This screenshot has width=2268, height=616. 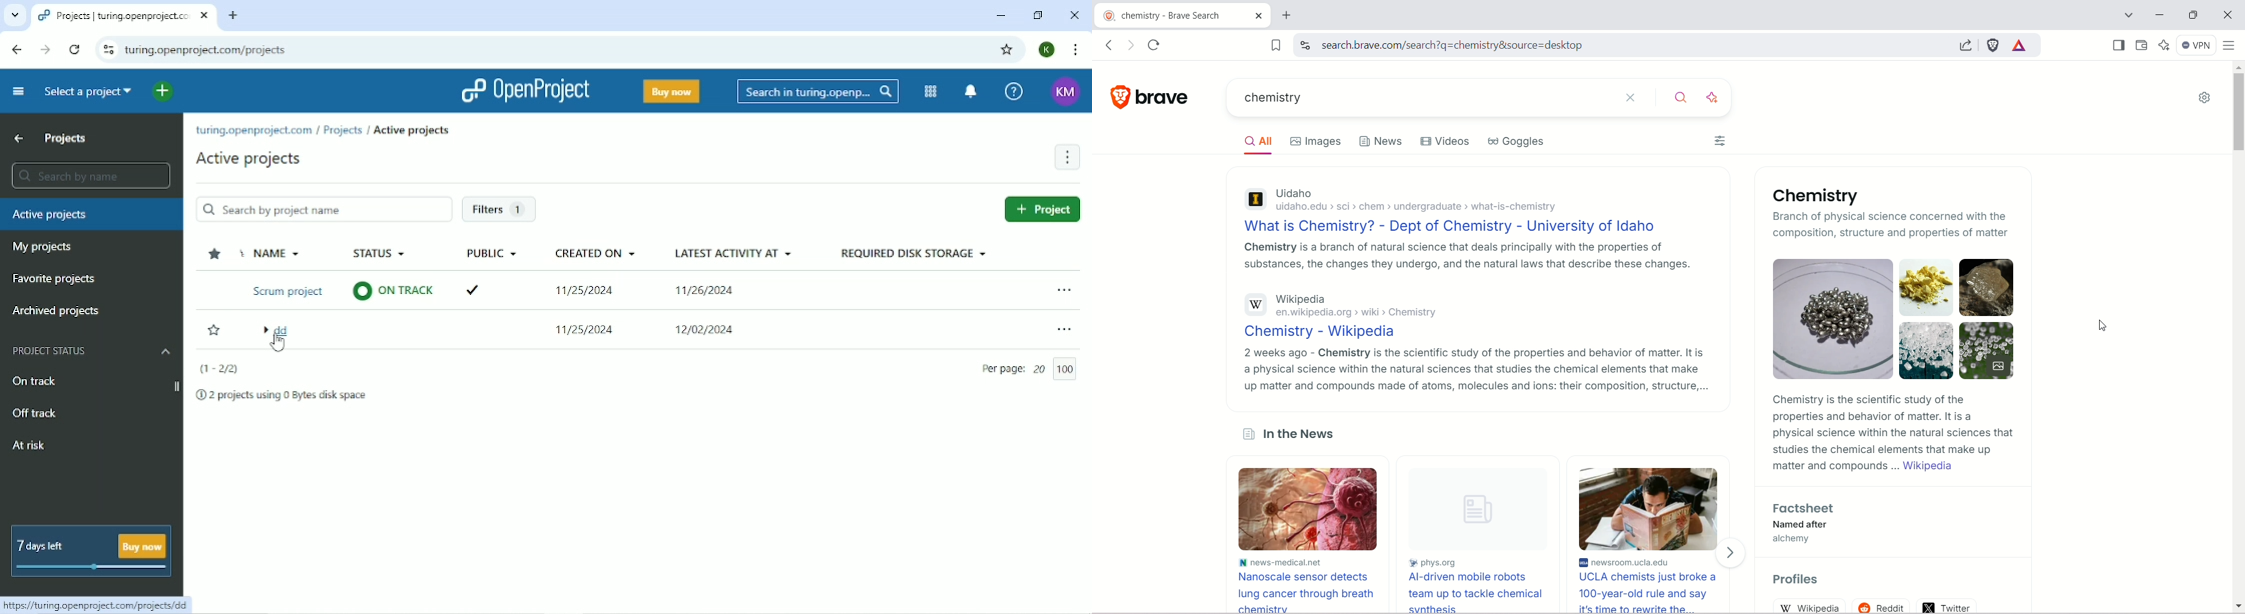 What do you see at coordinates (1284, 563) in the screenshot?
I see `news-medical.net` at bounding box center [1284, 563].